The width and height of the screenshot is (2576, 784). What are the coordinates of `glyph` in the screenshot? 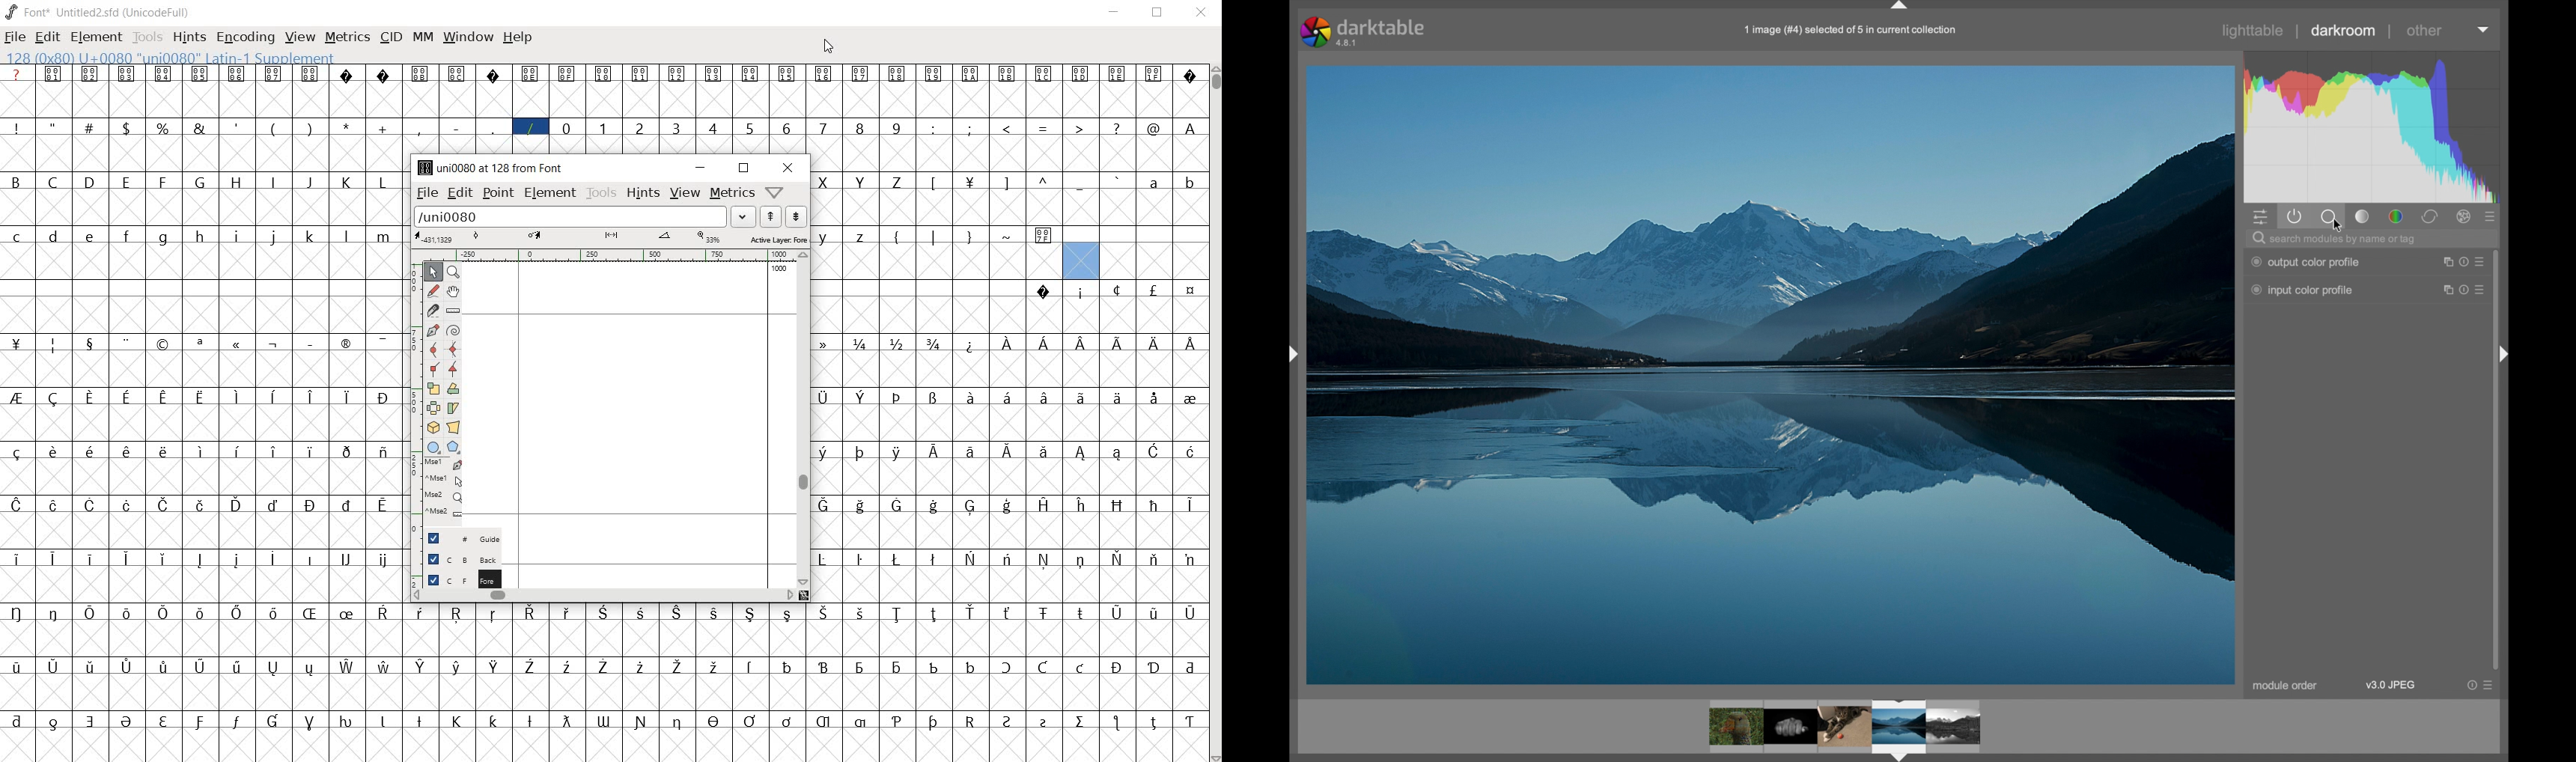 It's located at (823, 75).